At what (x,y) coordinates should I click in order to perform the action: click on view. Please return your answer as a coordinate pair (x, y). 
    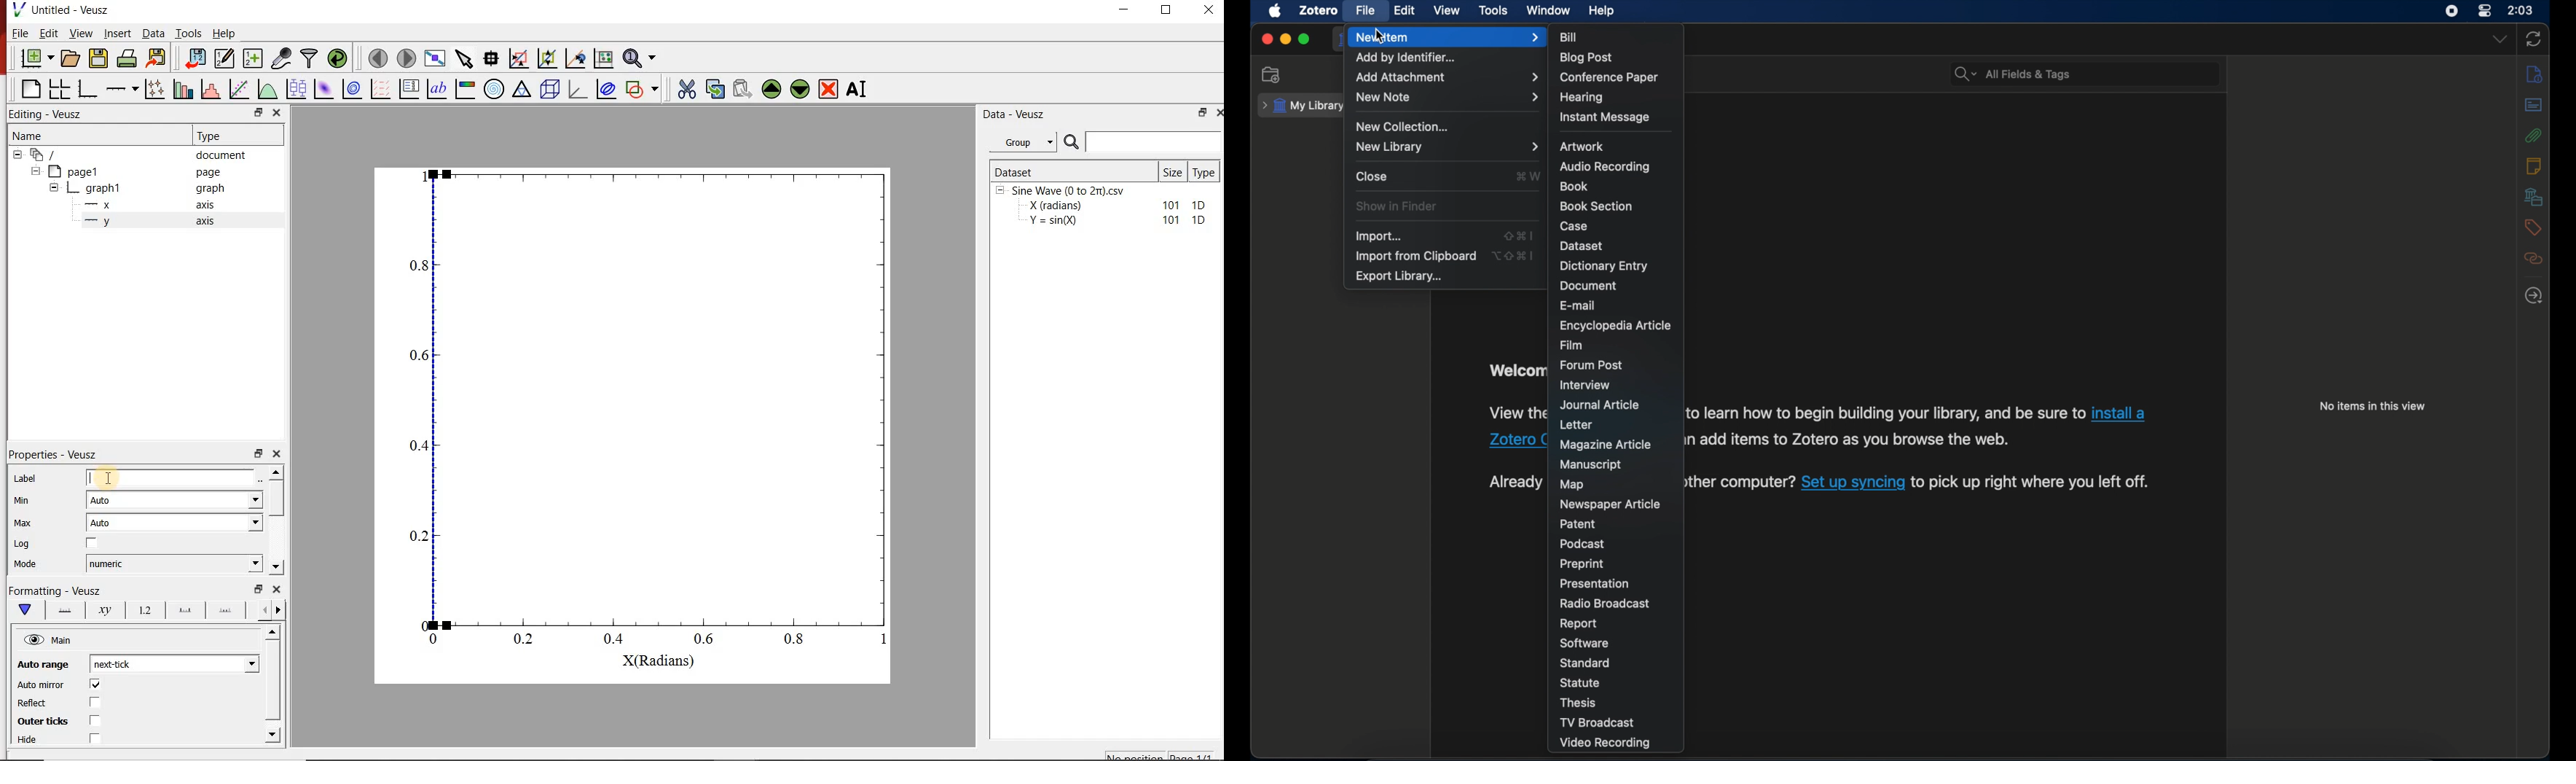
    Looking at the image, I should click on (1449, 11).